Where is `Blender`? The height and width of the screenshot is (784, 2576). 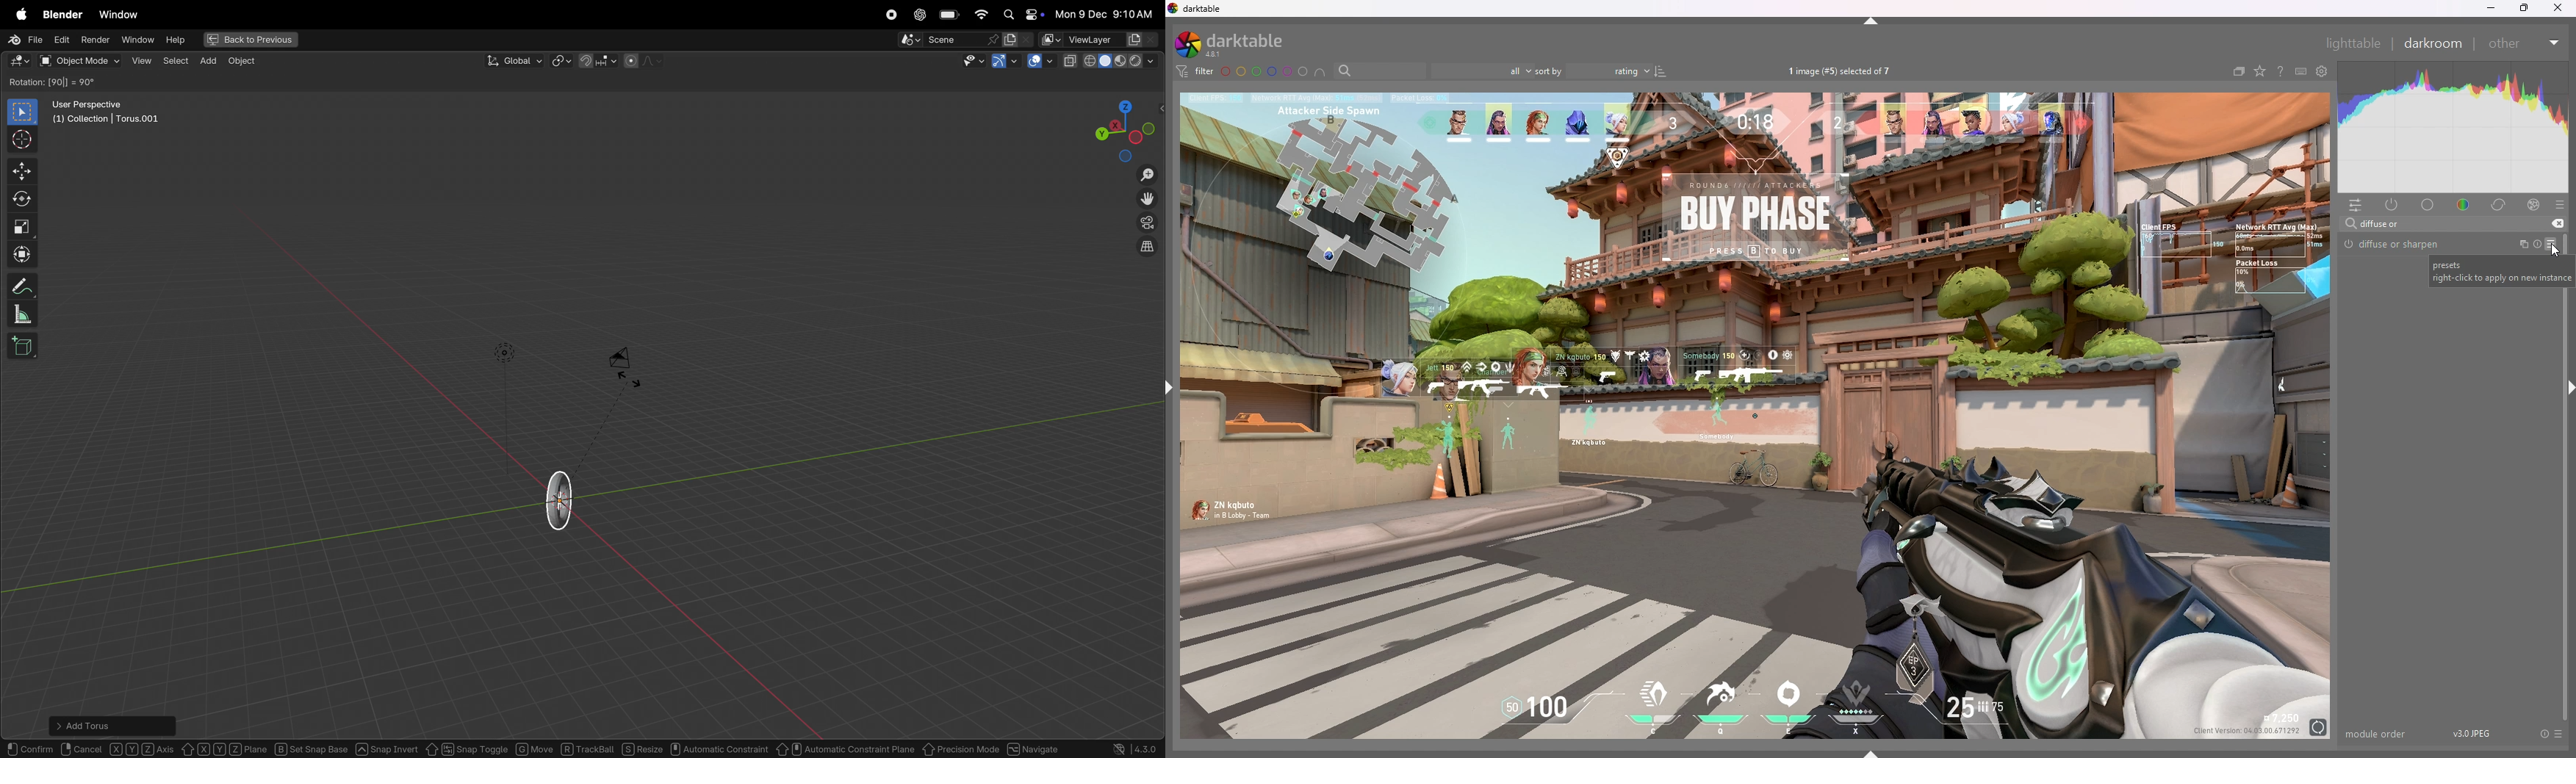
Blender is located at coordinates (60, 13).